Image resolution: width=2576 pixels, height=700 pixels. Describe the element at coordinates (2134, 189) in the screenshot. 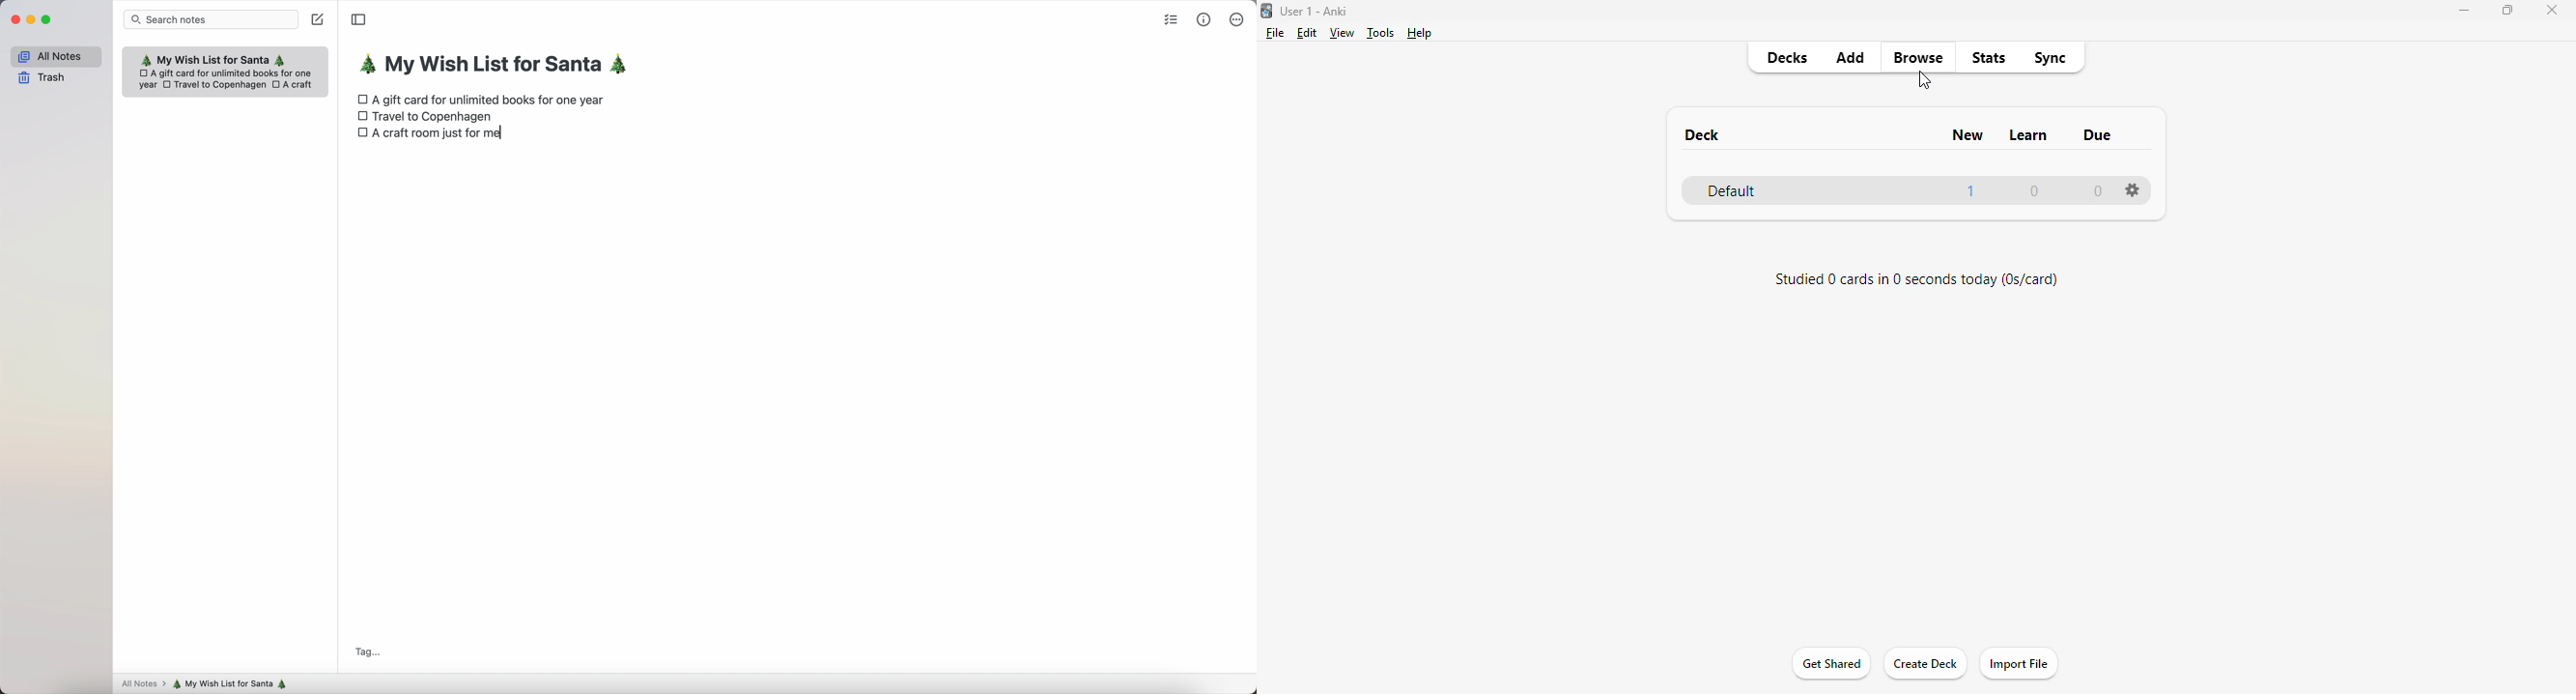

I see `options` at that location.